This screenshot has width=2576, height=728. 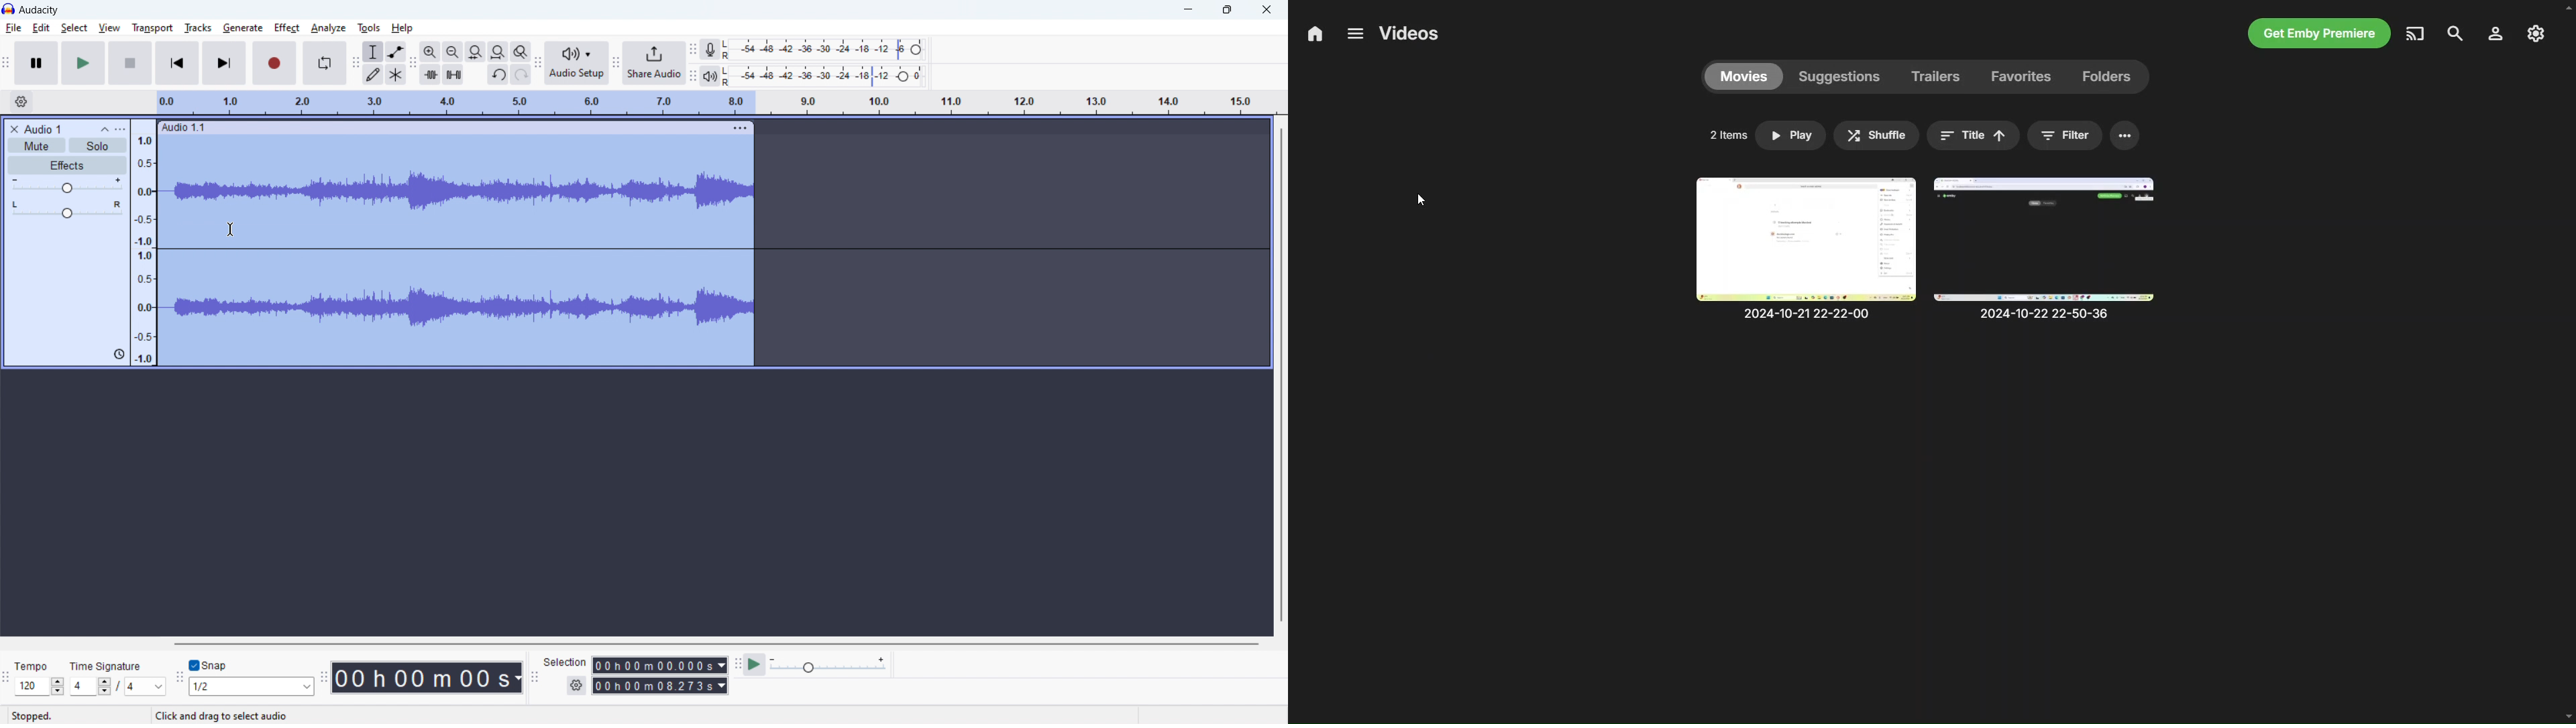 I want to click on multi tool, so click(x=396, y=74).